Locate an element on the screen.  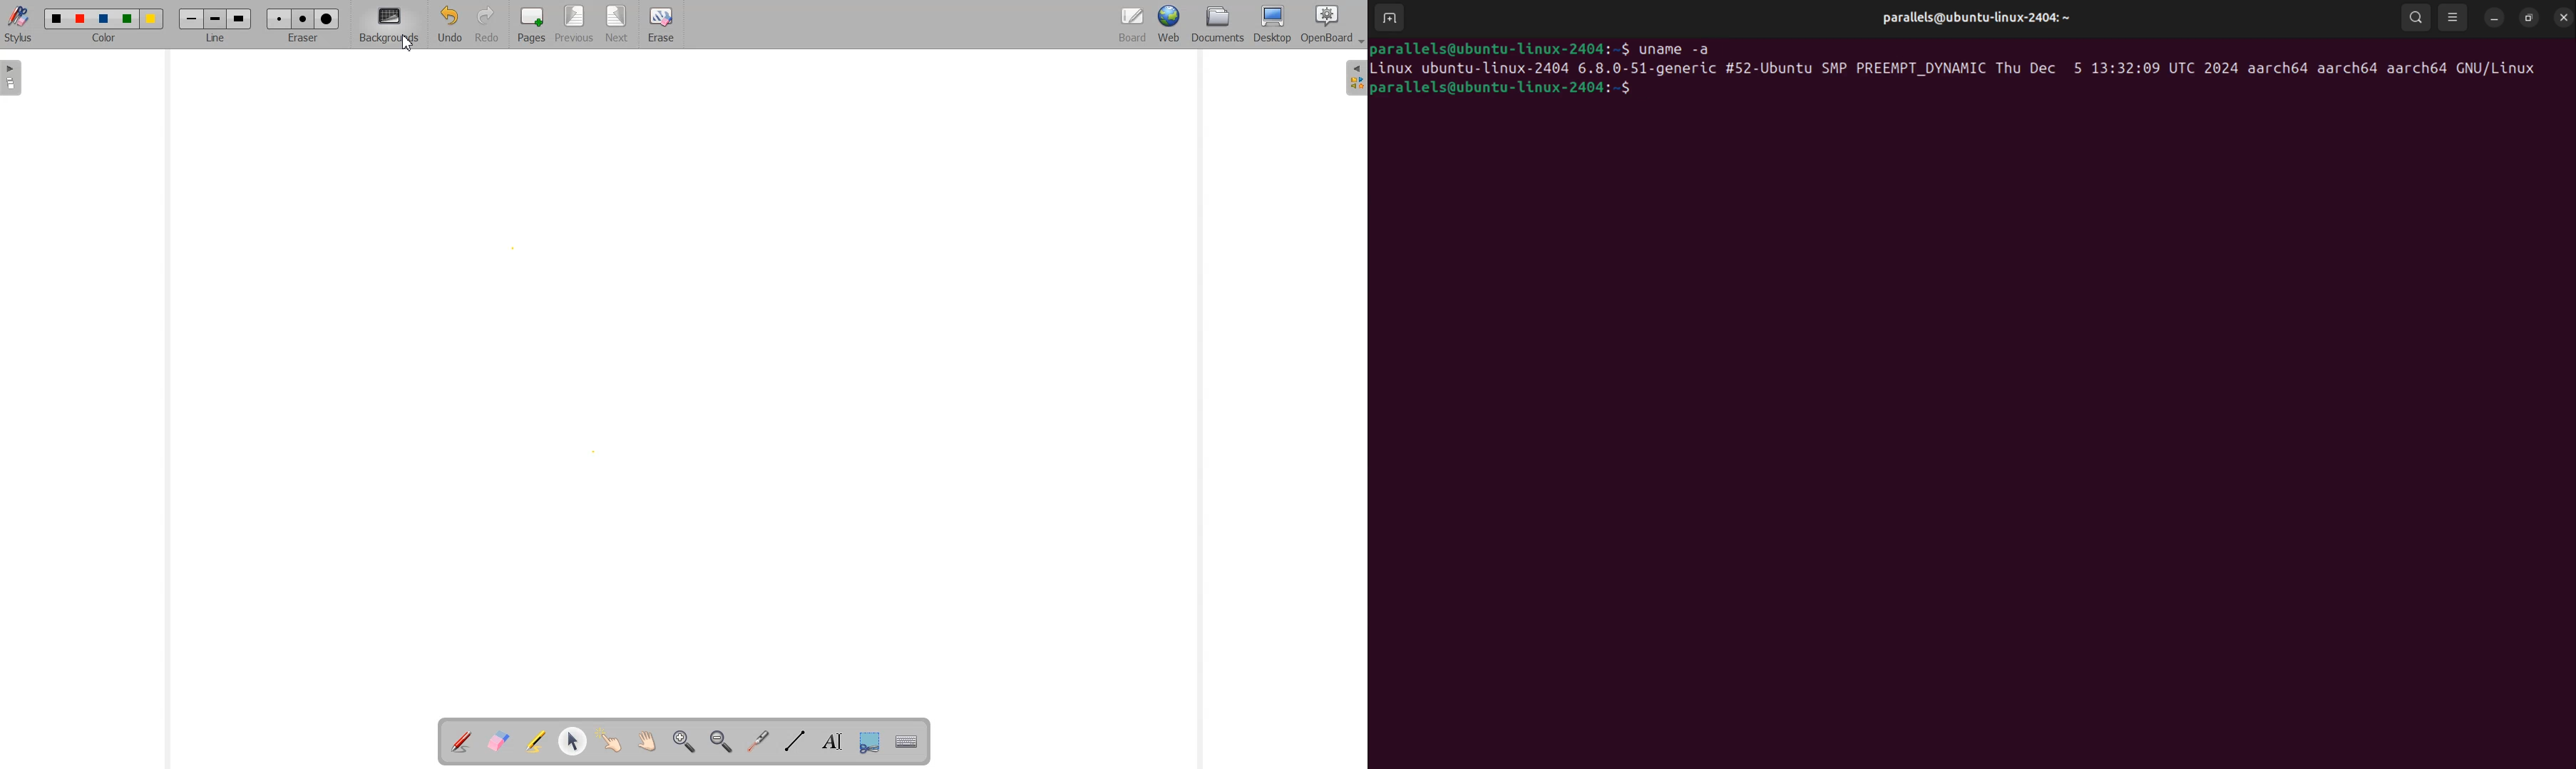
Document is located at coordinates (1219, 24).